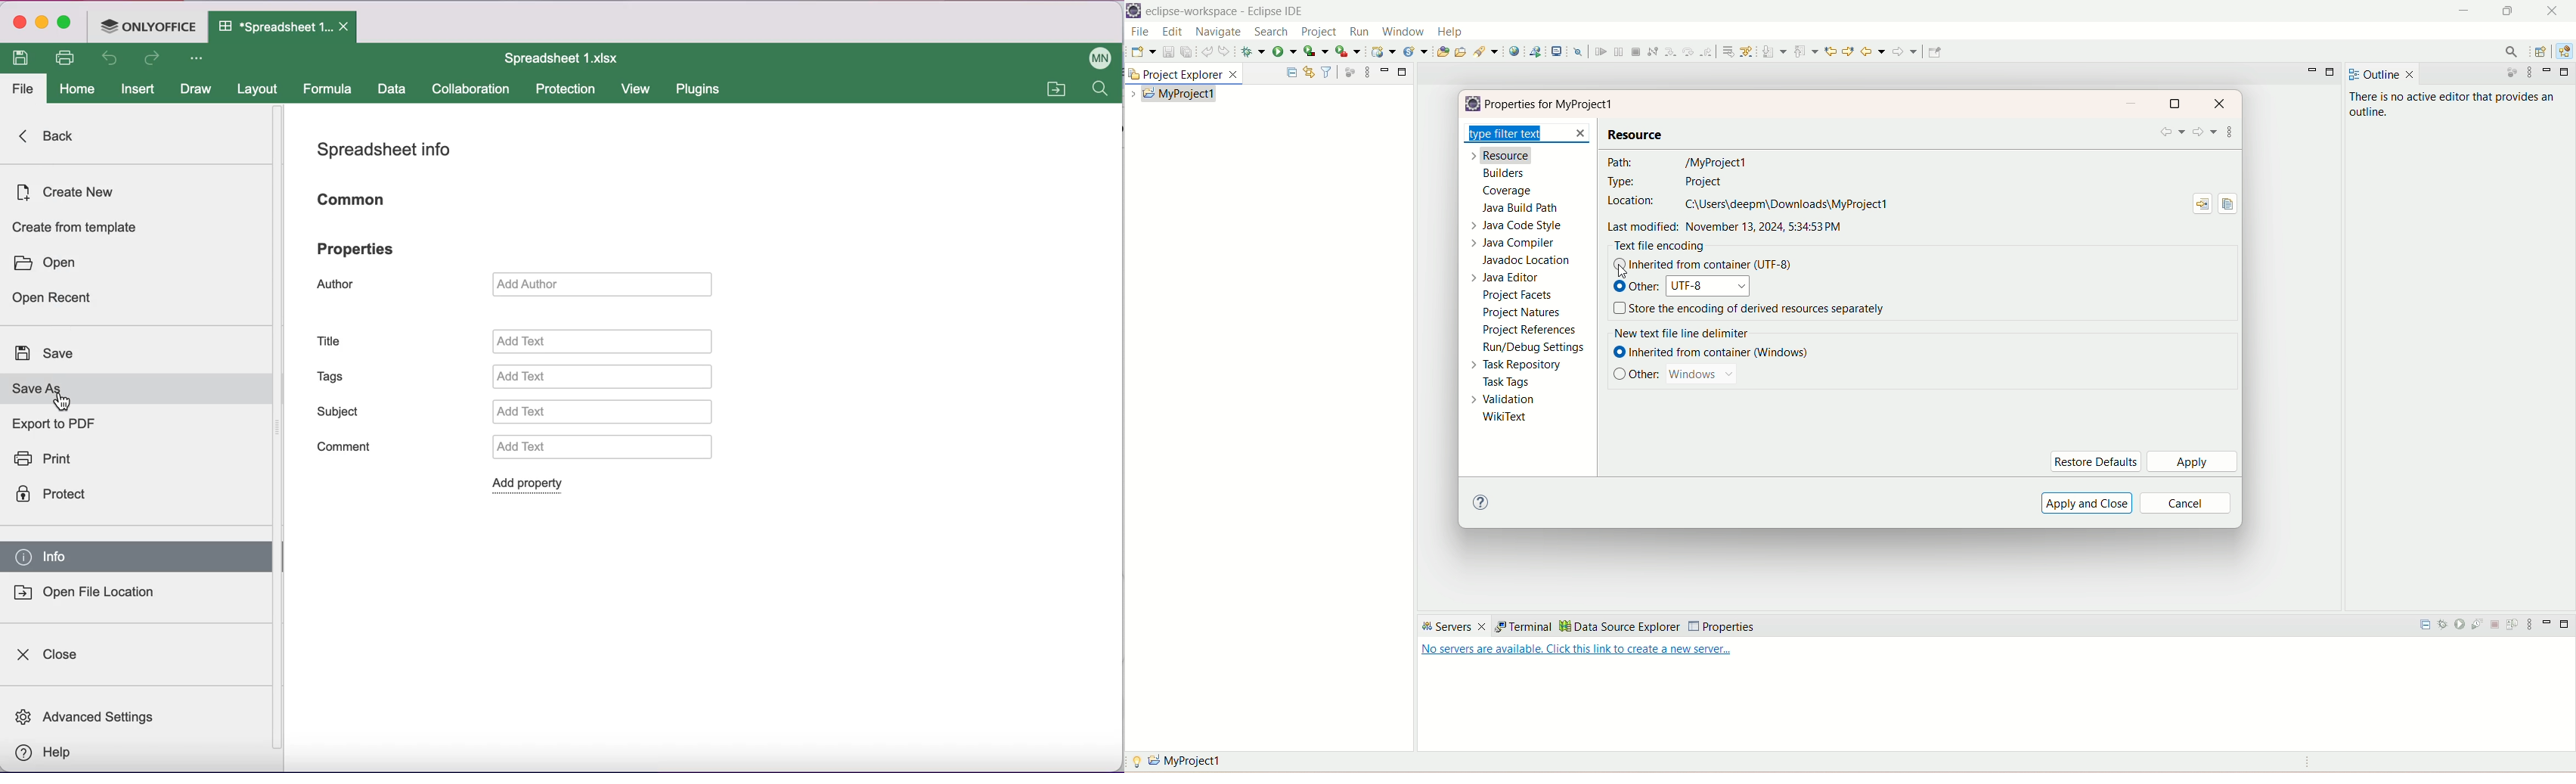  What do you see at coordinates (1647, 374) in the screenshot?
I see `other` at bounding box center [1647, 374].